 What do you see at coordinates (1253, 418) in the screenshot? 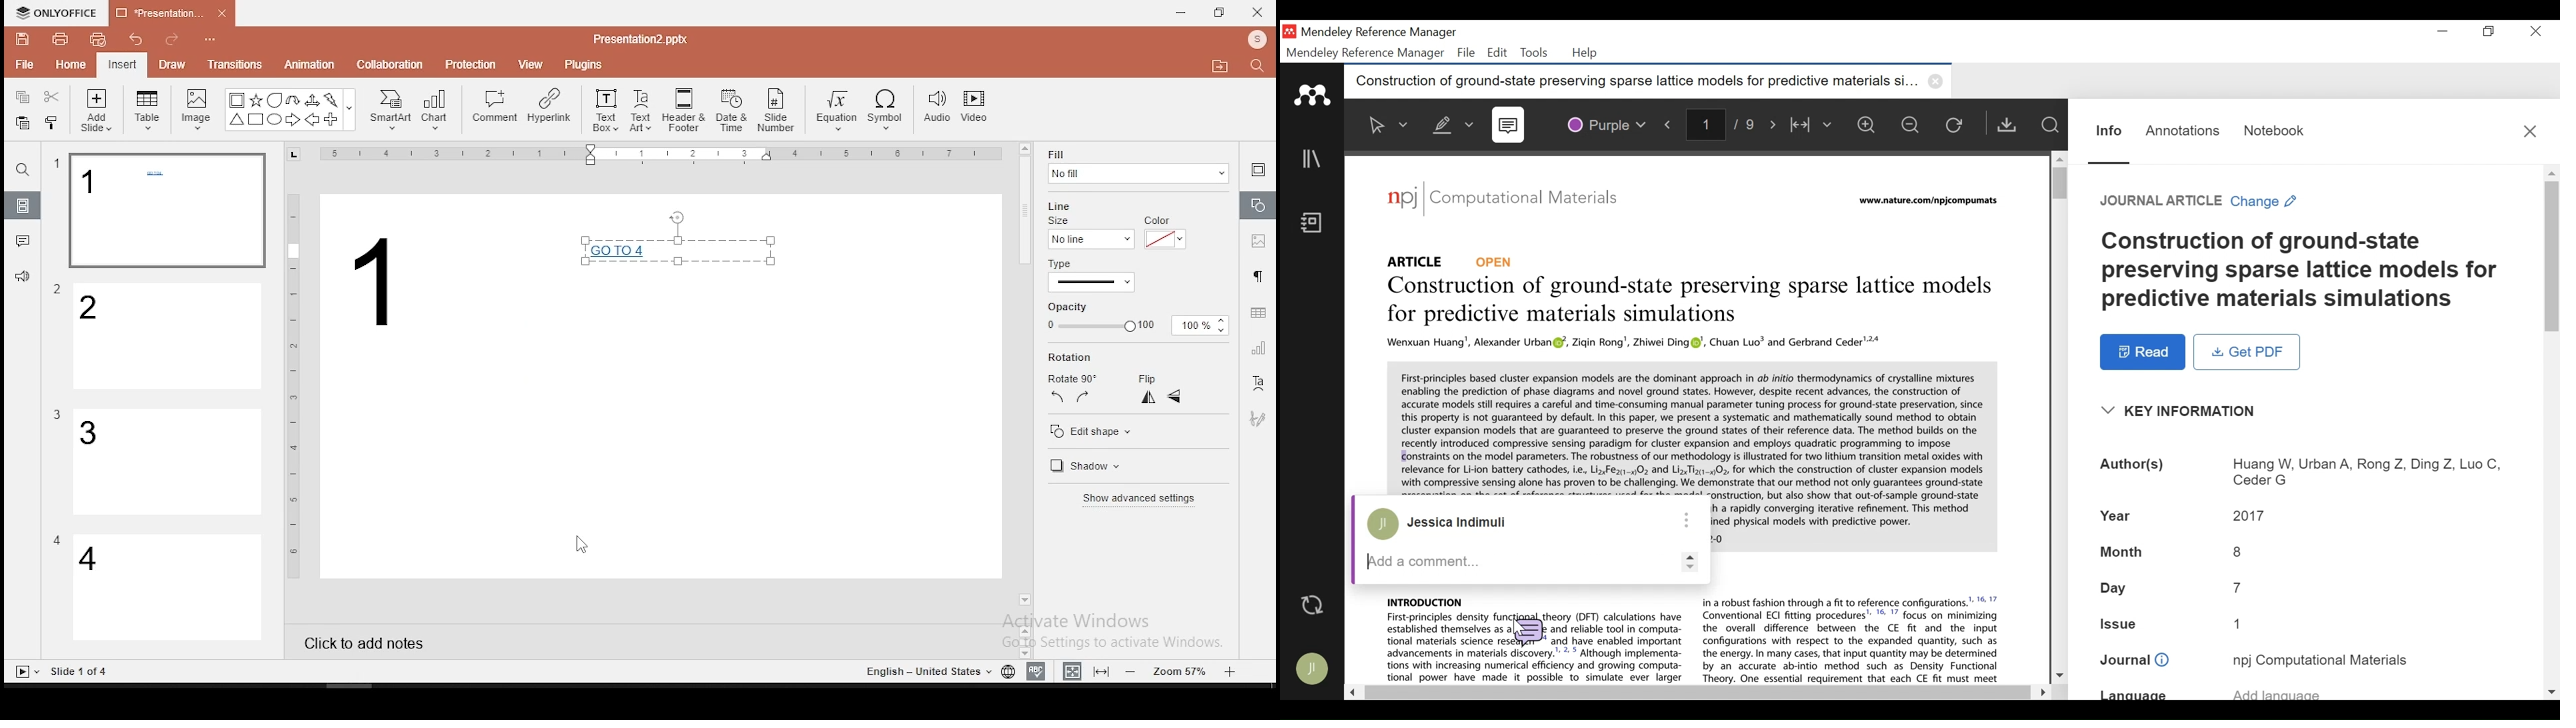
I see `` at bounding box center [1253, 418].